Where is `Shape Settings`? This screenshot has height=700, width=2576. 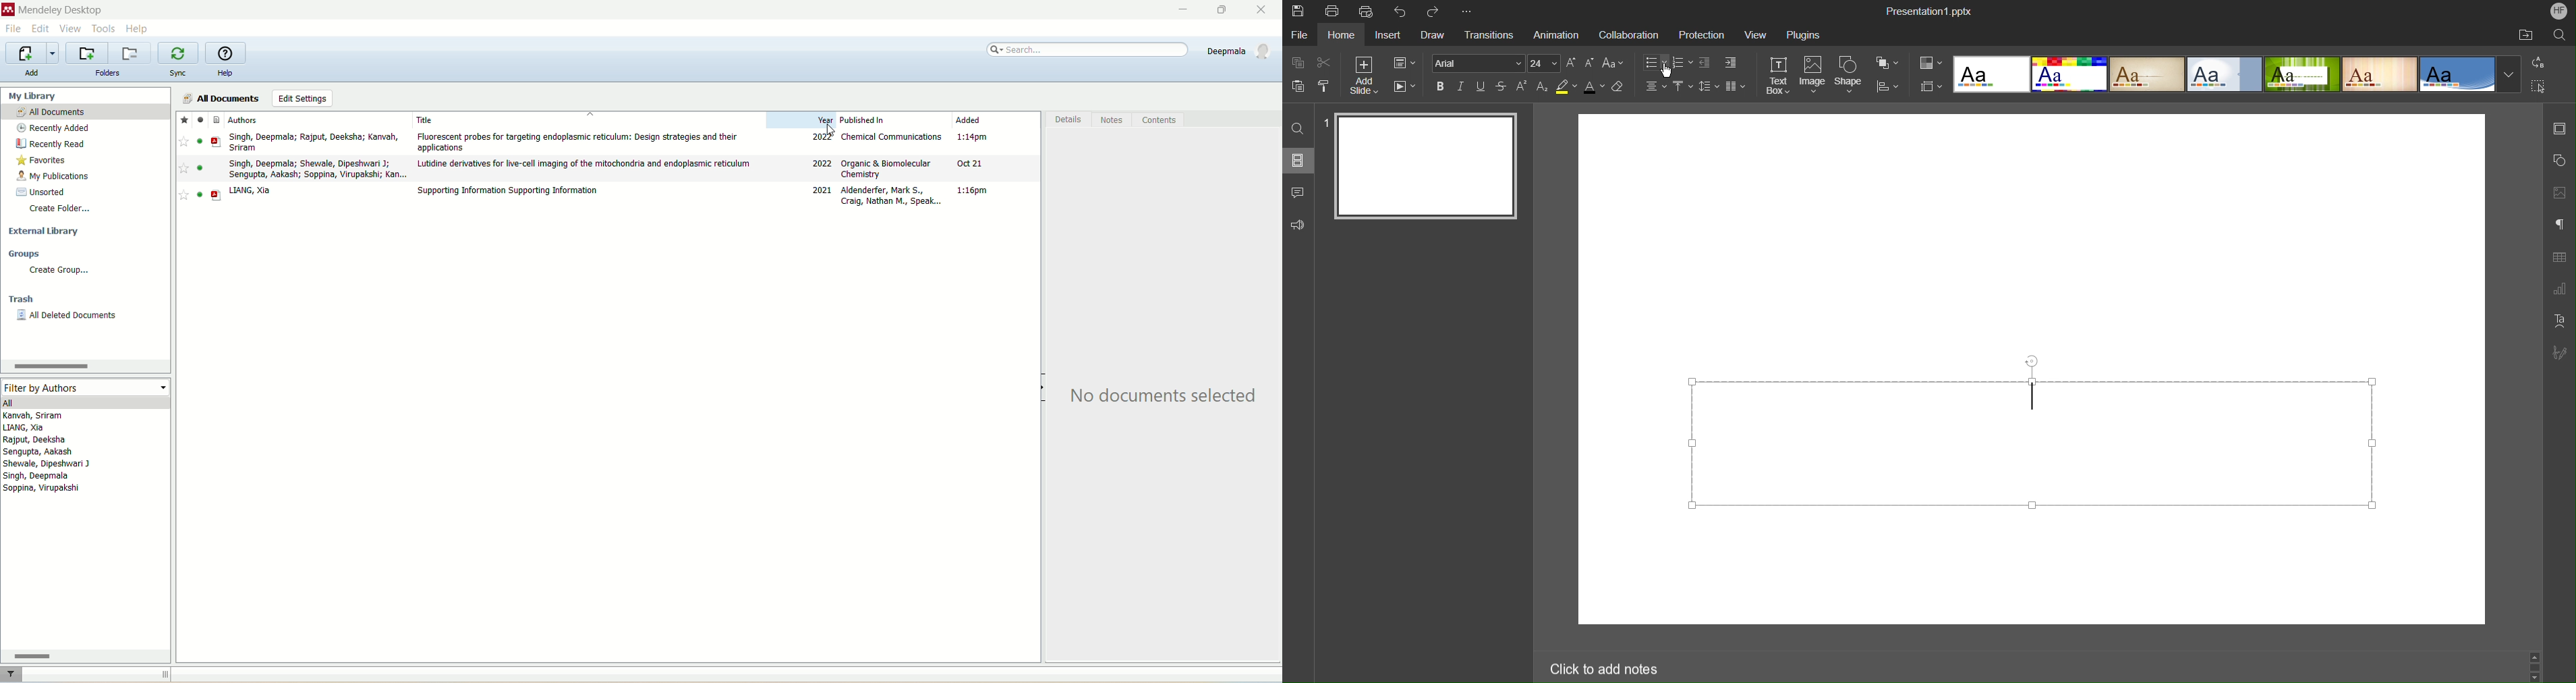 Shape Settings is located at coordinates (2560, 161).